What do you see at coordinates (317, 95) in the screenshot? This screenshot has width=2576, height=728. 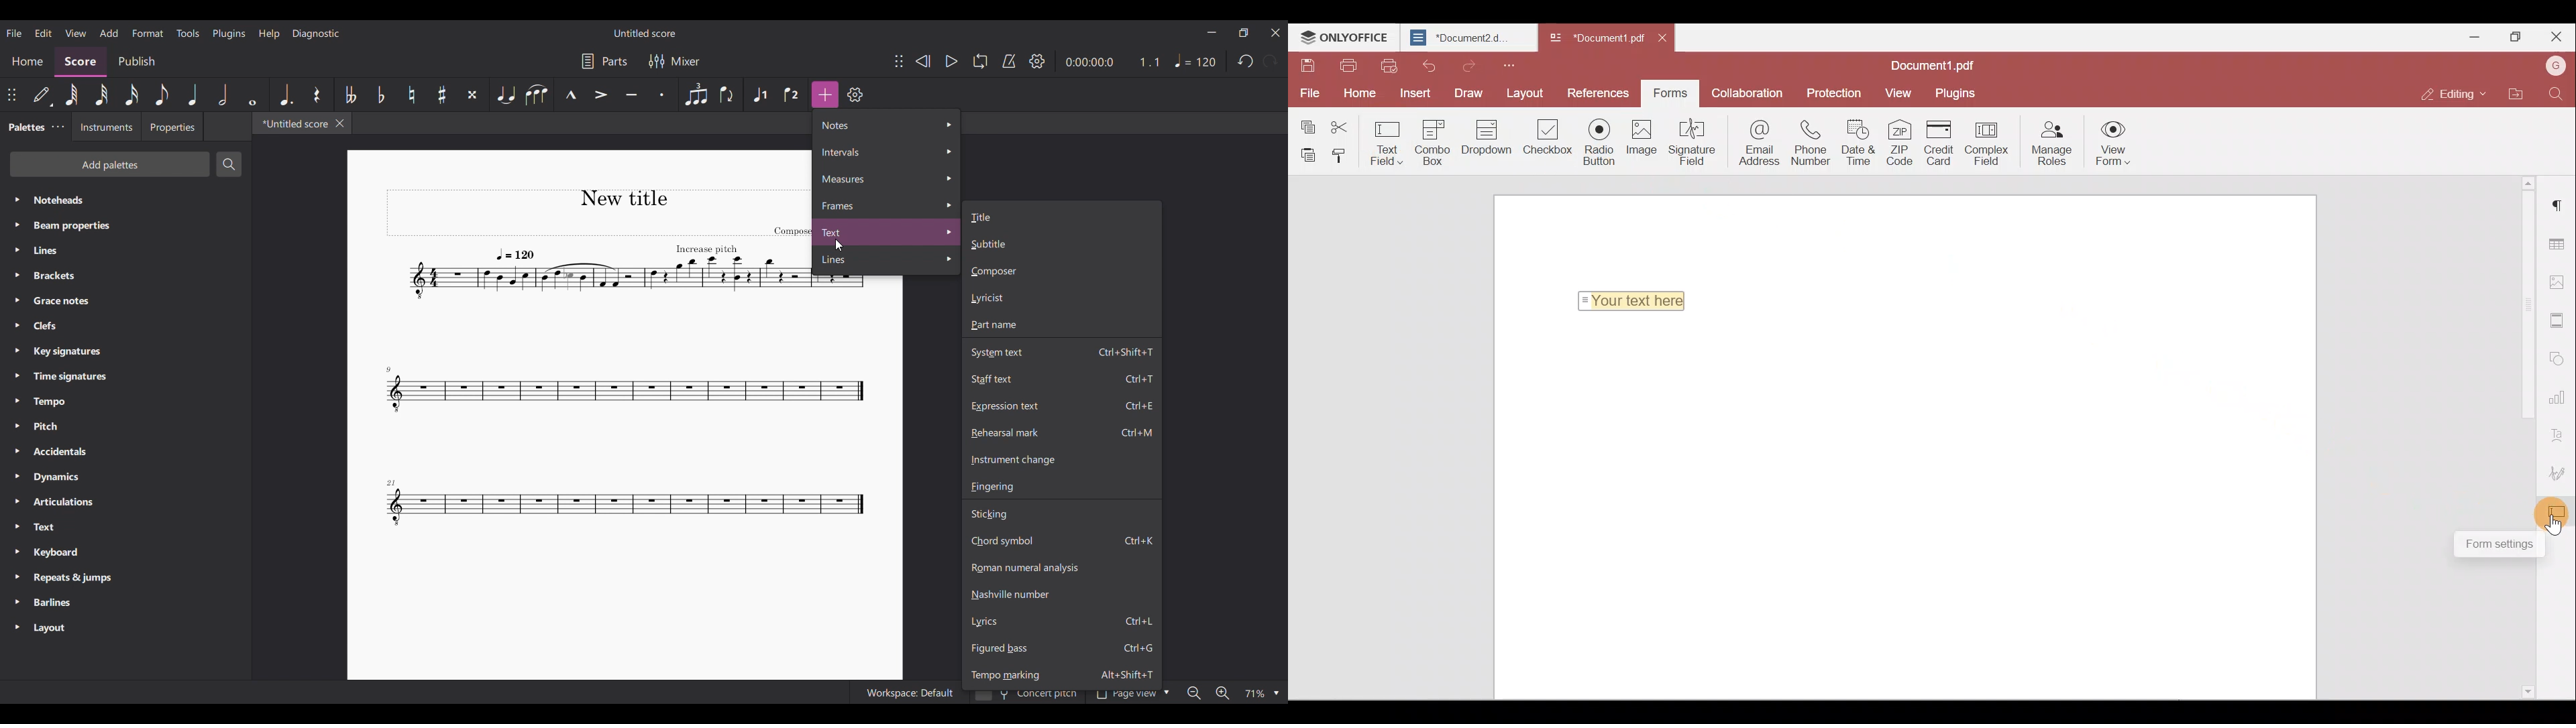 I see `Rest` at bounding box center [317, 95].